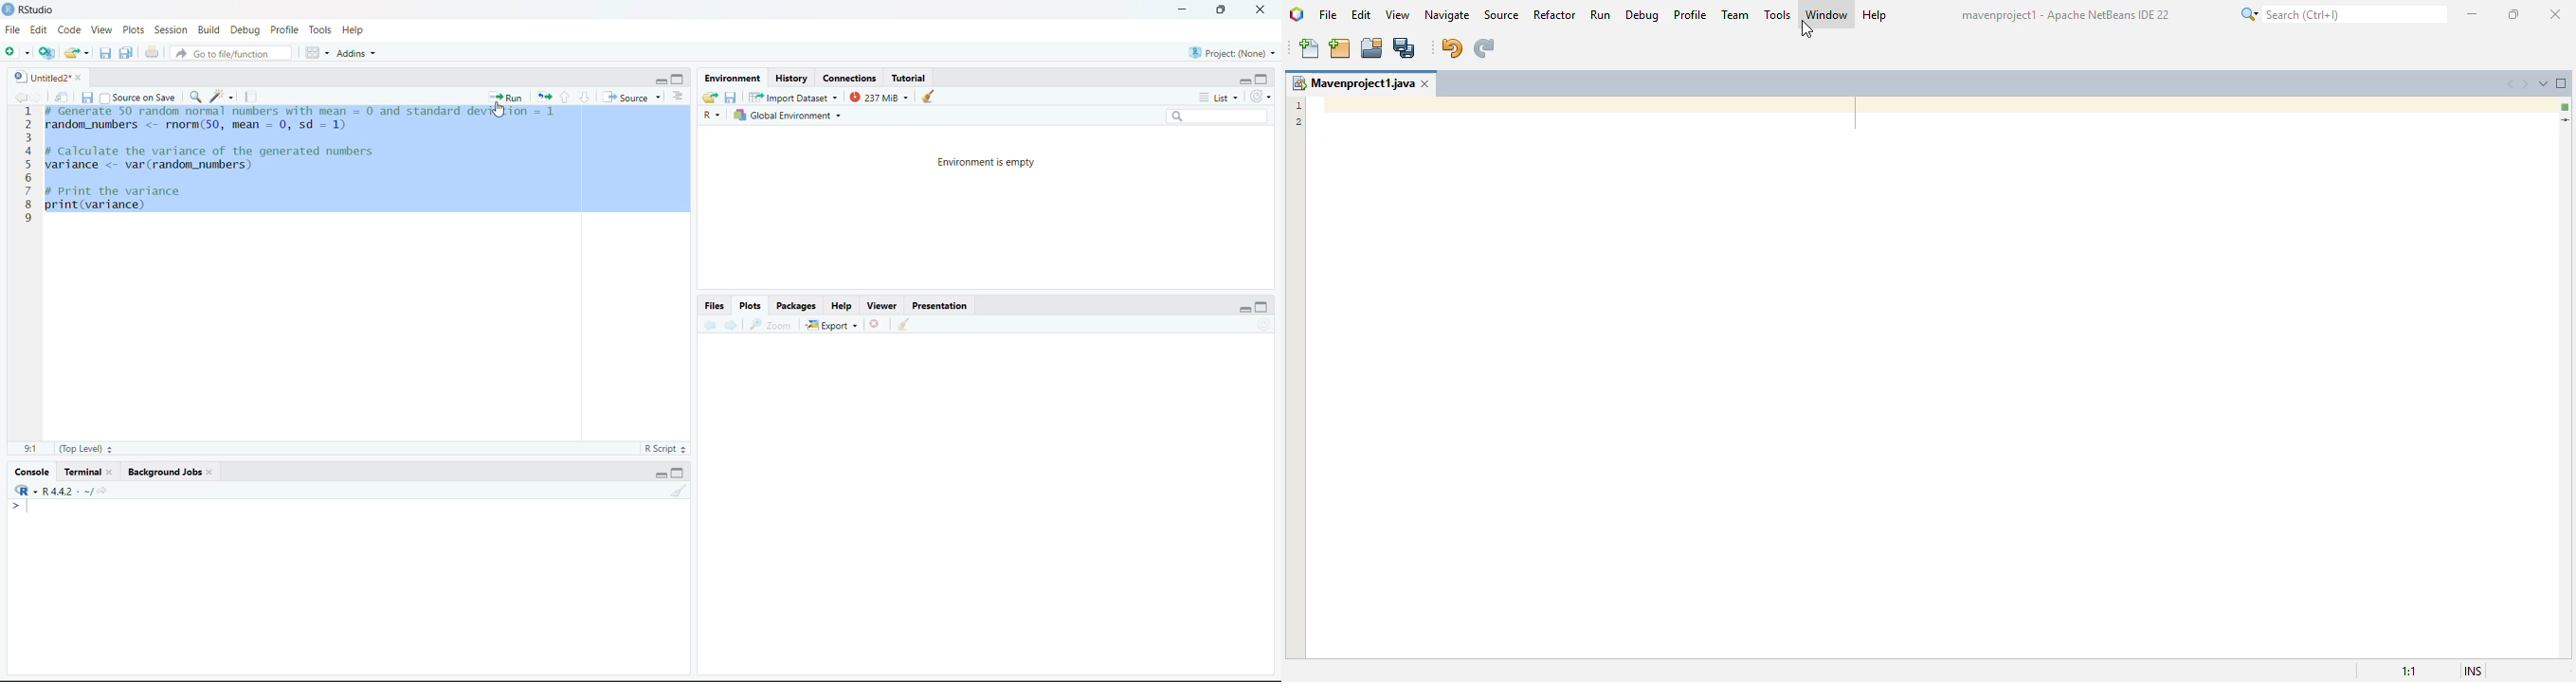 The image size is (2576, 700). Describe the element at coordinates (172, 30) in the screenshot. I see `Session` at that location.